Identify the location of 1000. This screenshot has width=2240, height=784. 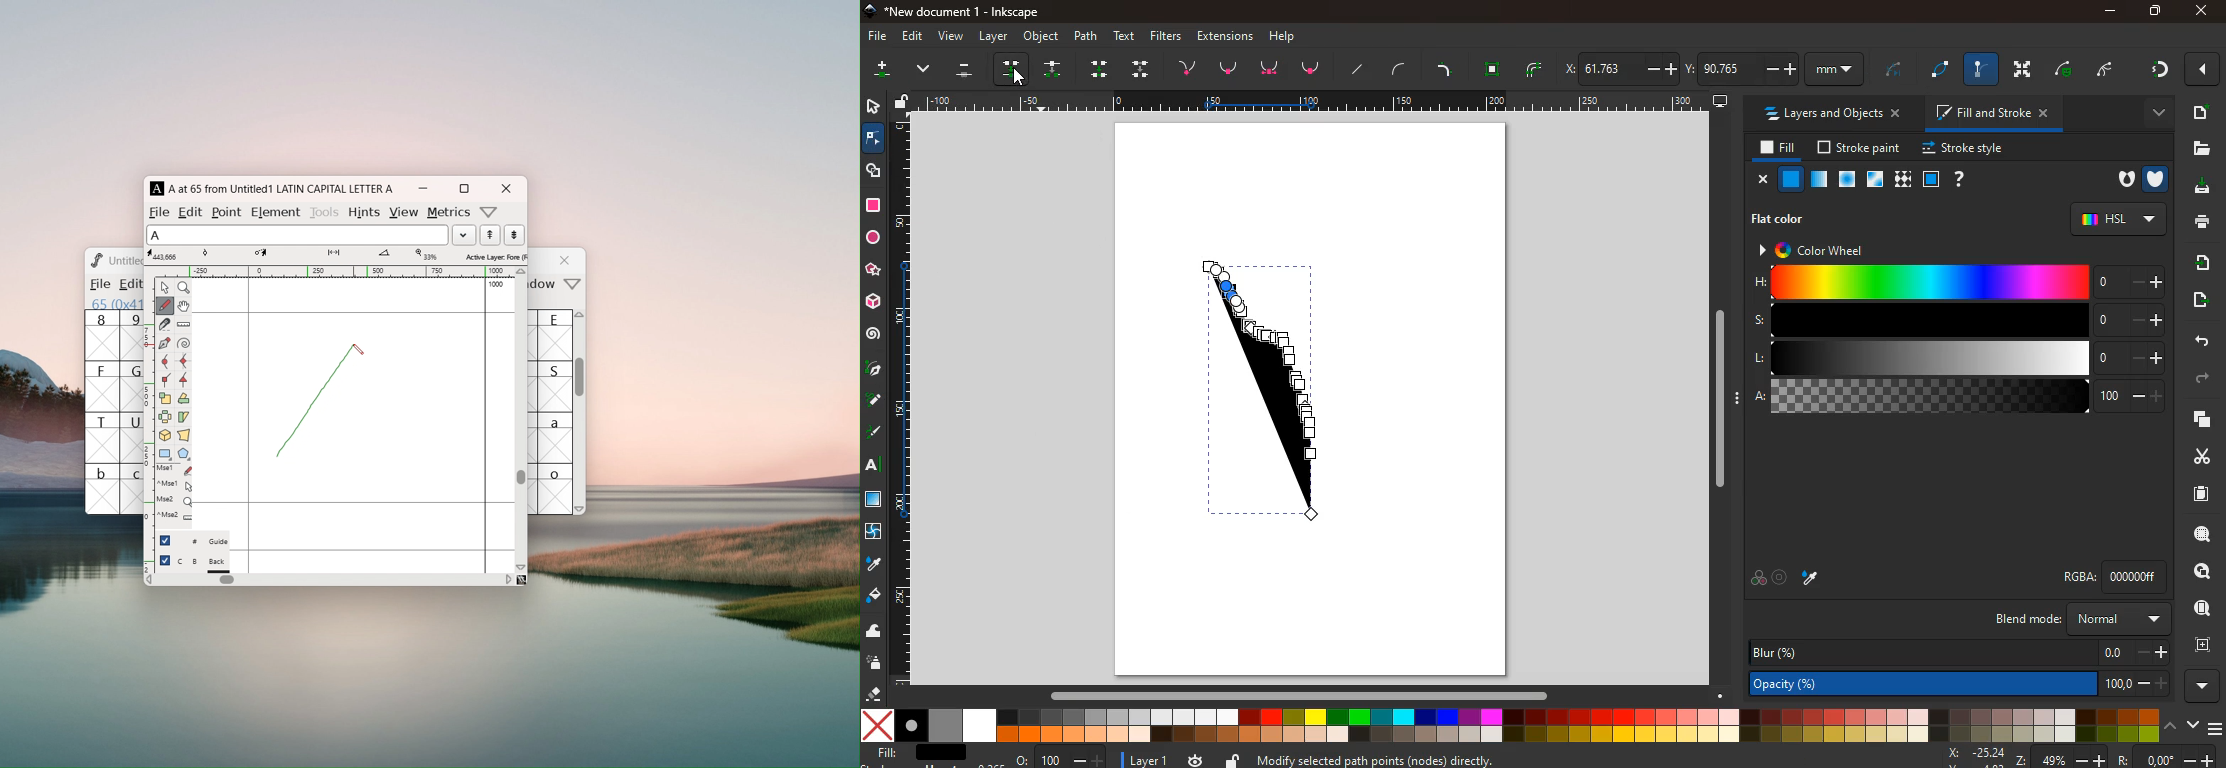
(498, 284).